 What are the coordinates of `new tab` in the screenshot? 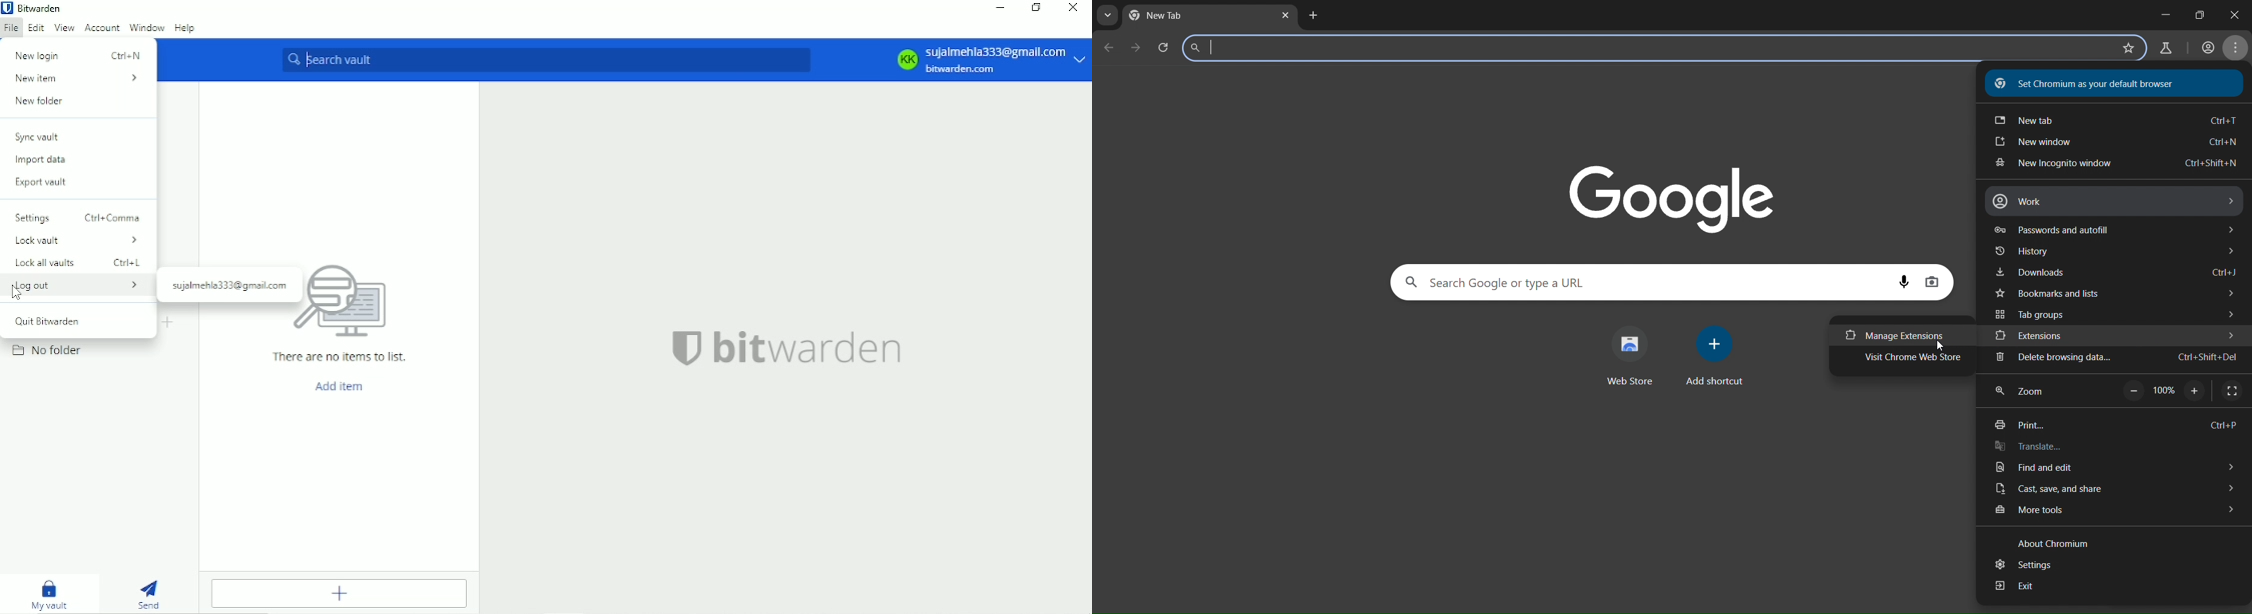 It's located at (2115, 120).